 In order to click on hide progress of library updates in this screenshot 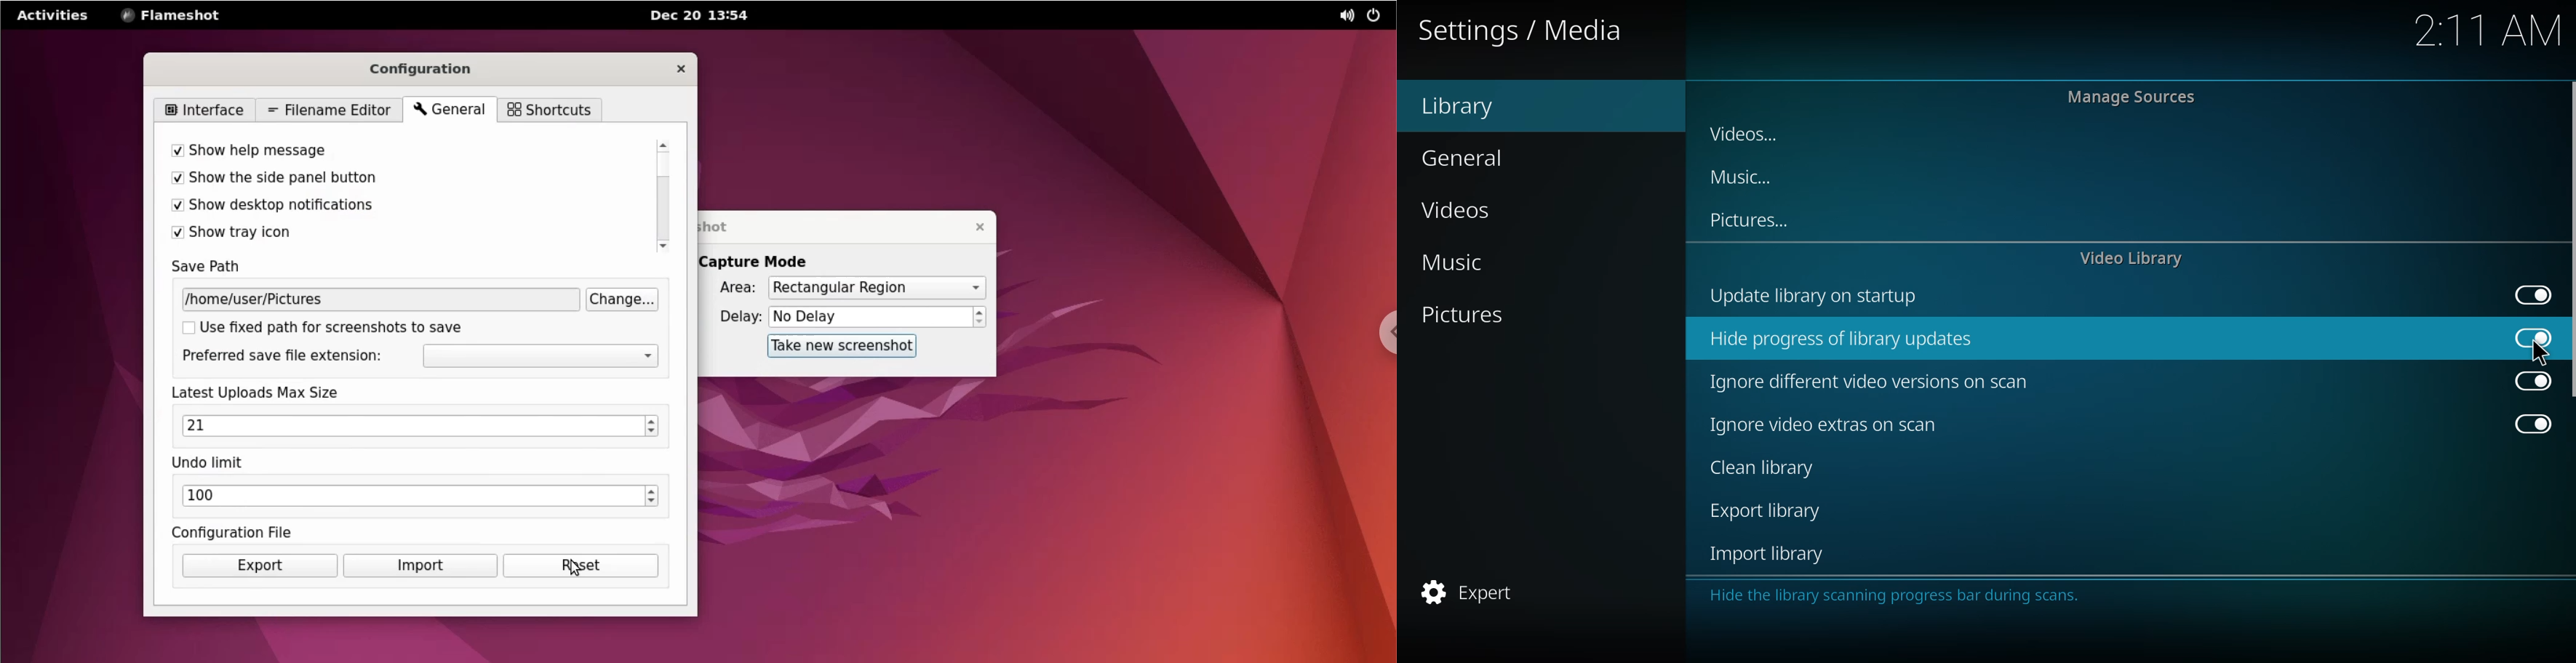, I will do `click(1851, 336)`.